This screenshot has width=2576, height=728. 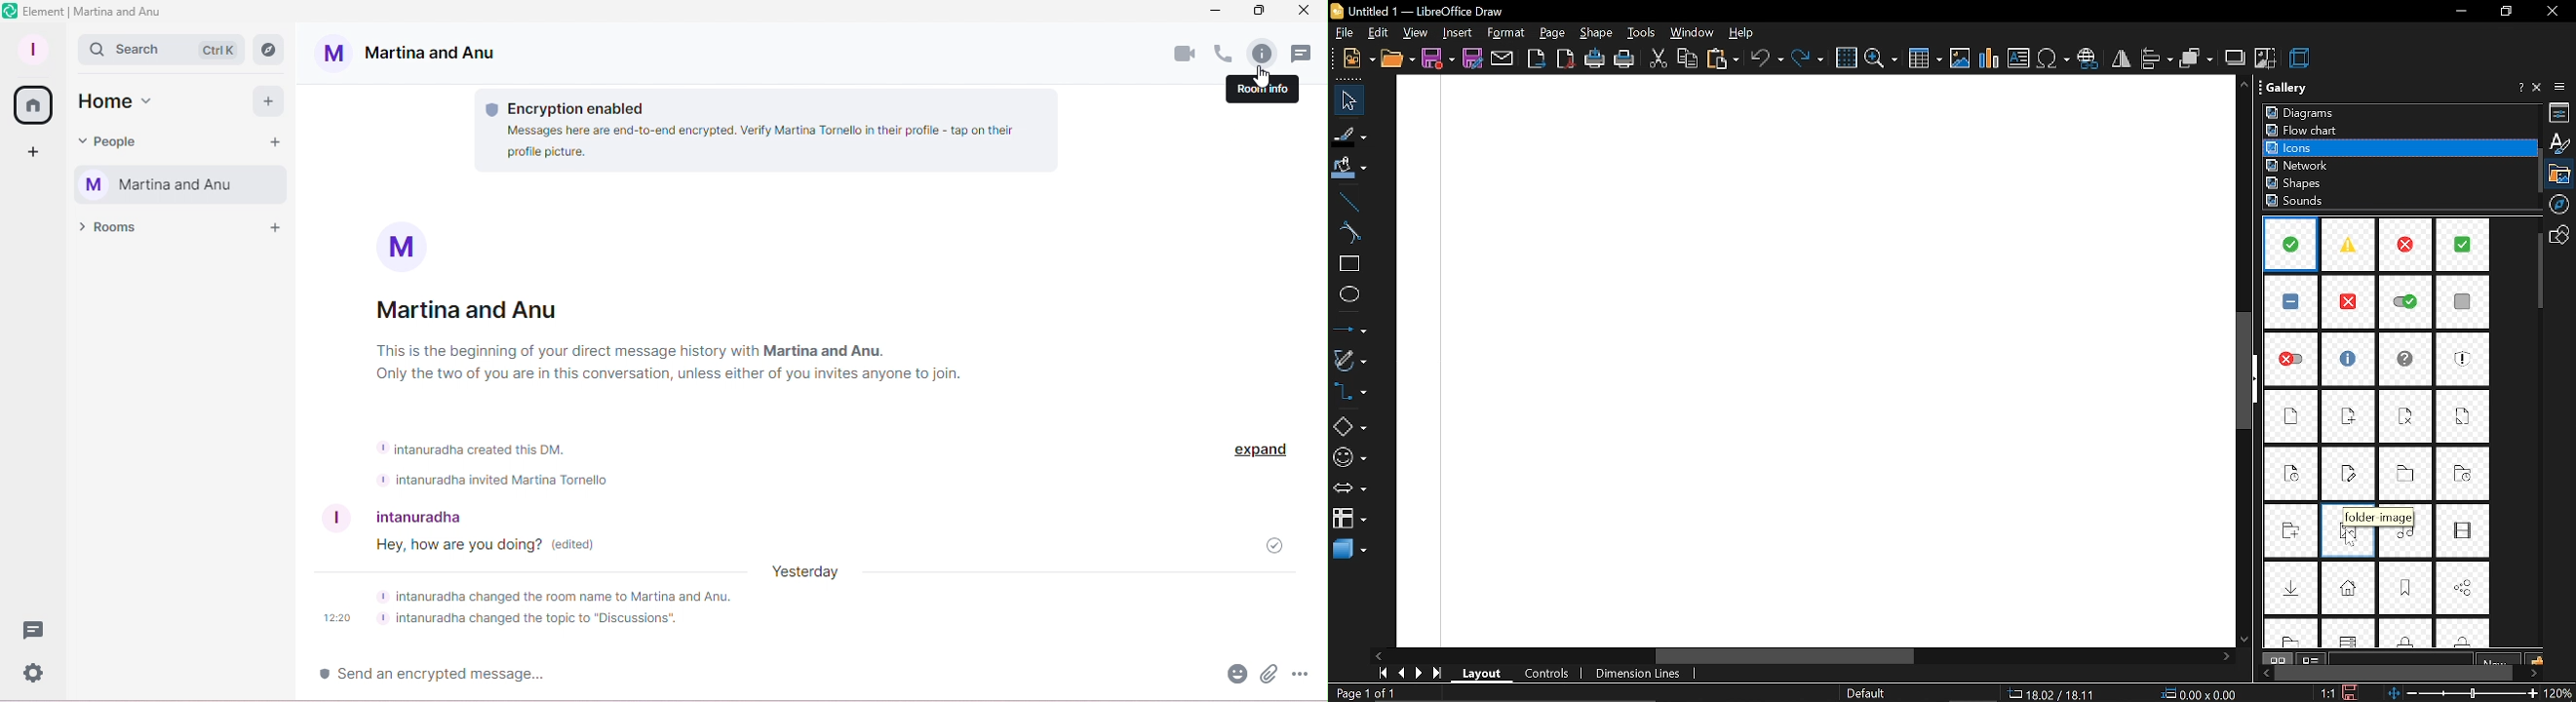 I want to click on export as pdf, so click(x=1566, y=58).